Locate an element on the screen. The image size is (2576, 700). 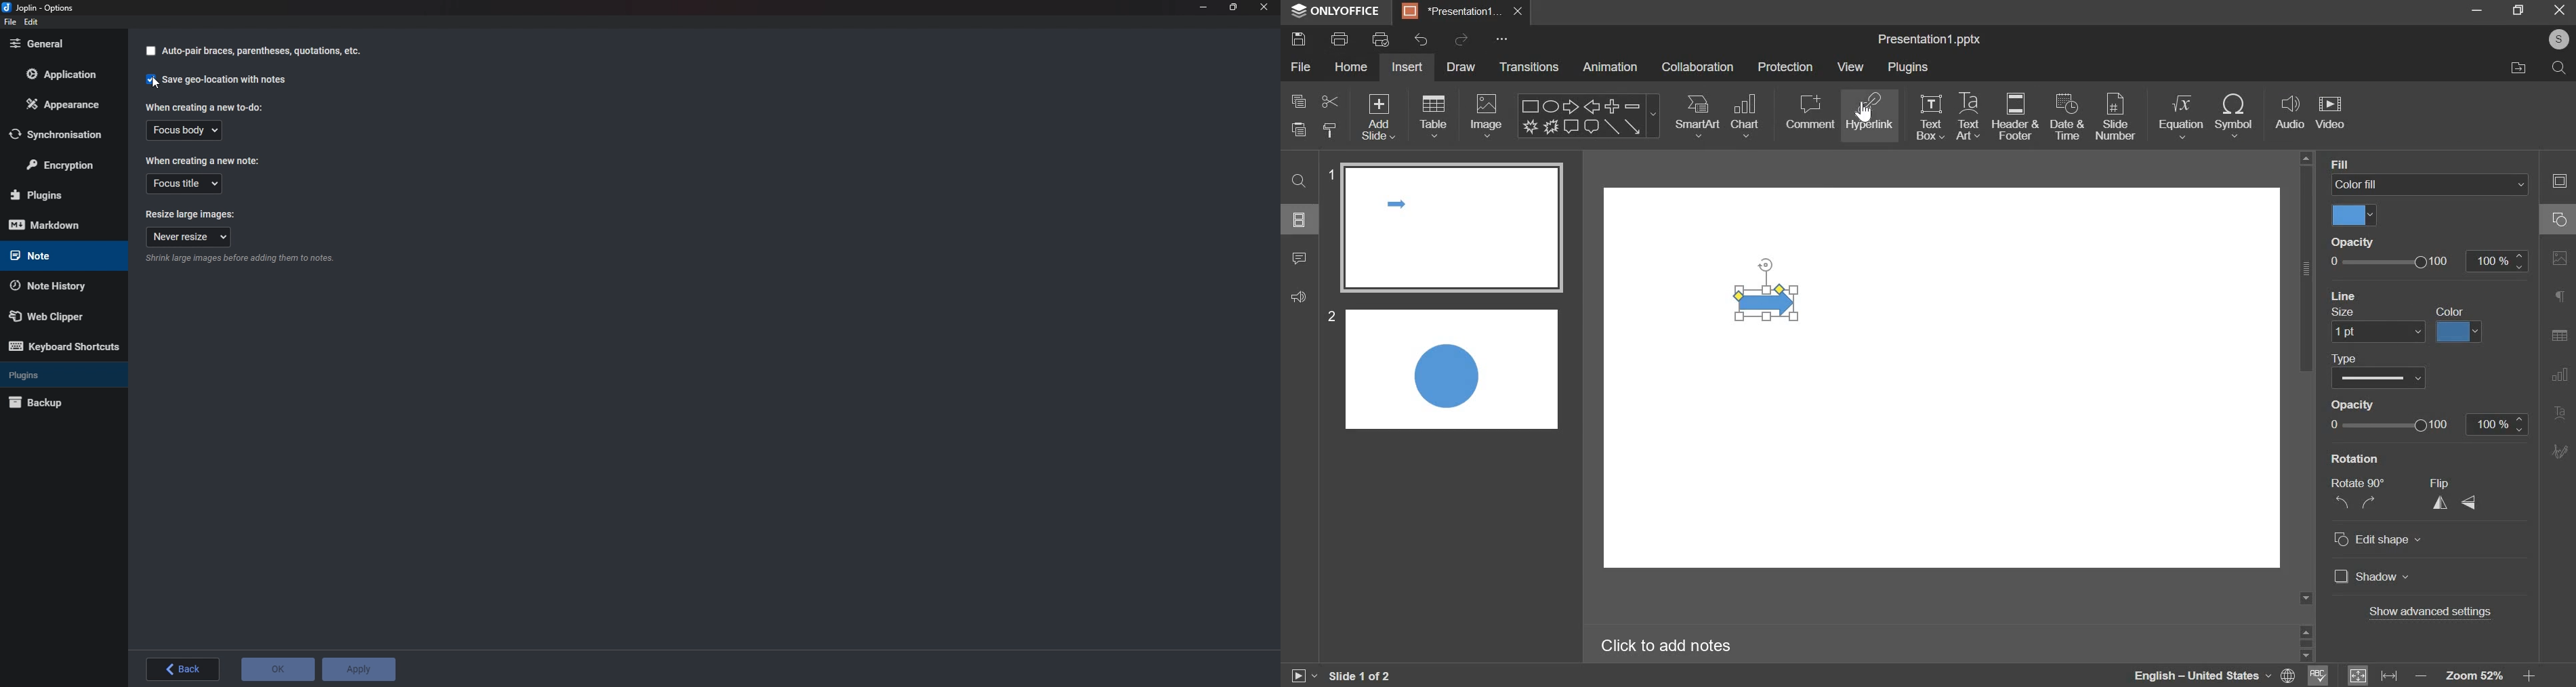
Resize is located at coordinates (1233, 7).